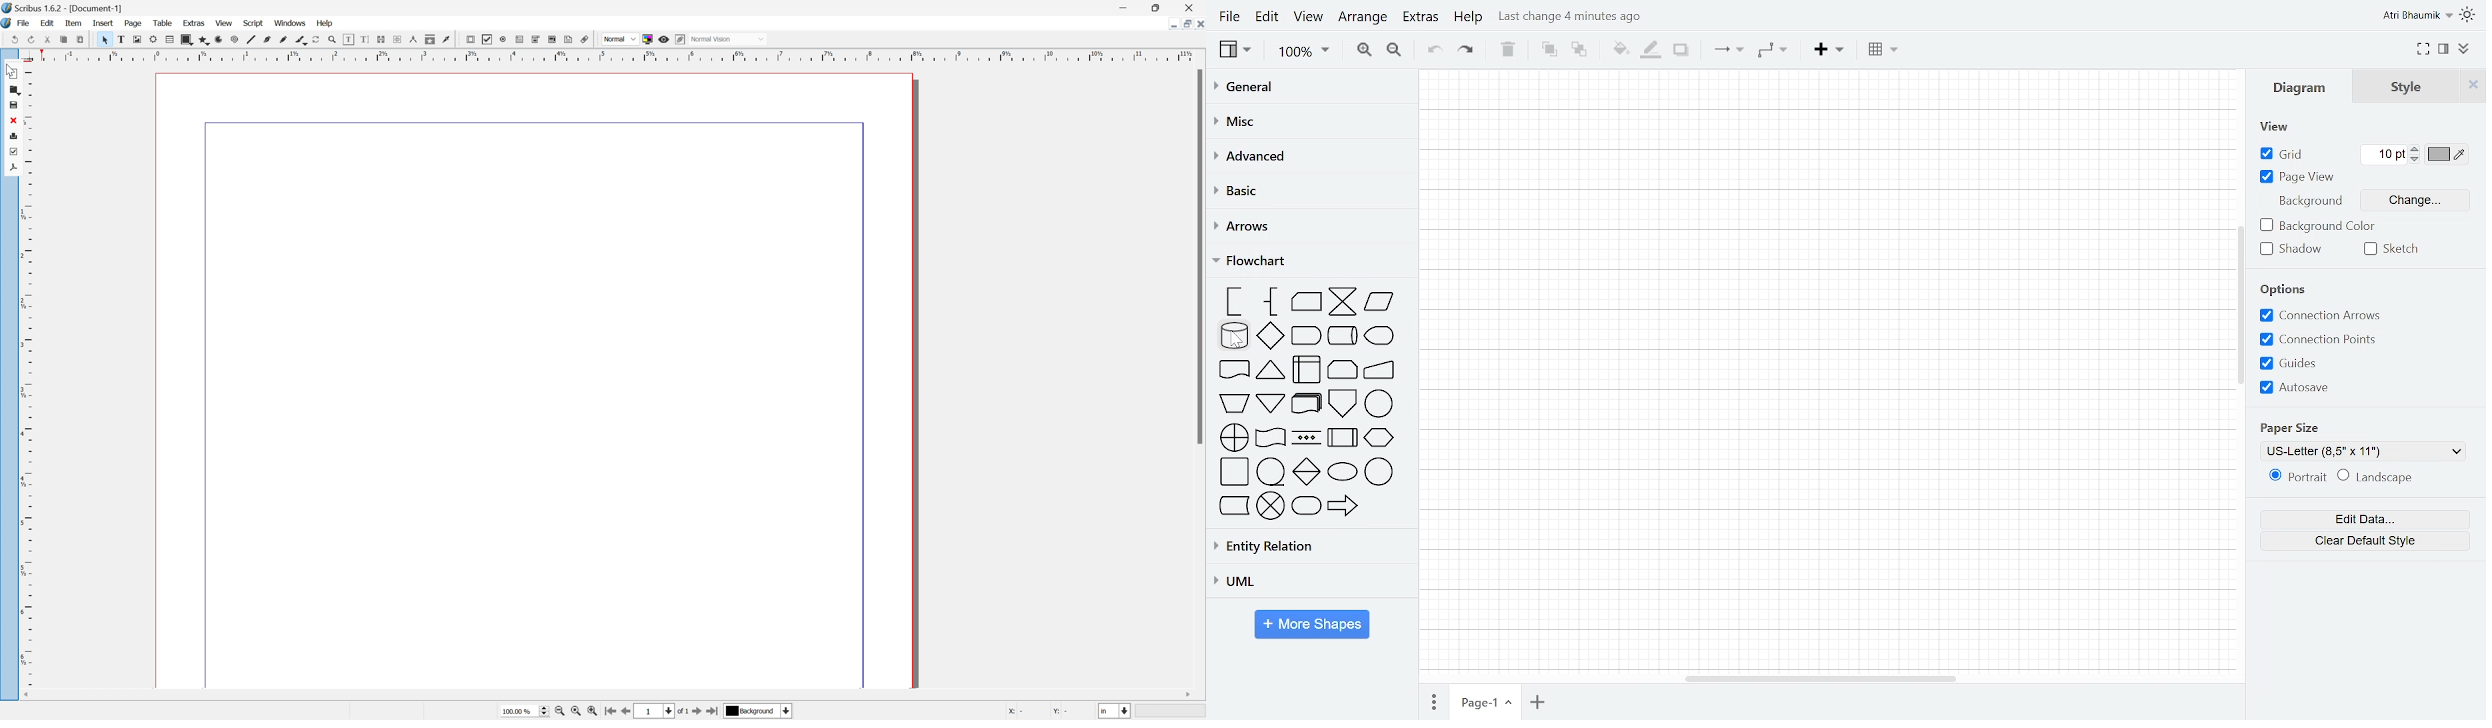  What do you see at coordinates (758, 711) in the screenshot?
I see `Background` at bounding box center [758, 711].